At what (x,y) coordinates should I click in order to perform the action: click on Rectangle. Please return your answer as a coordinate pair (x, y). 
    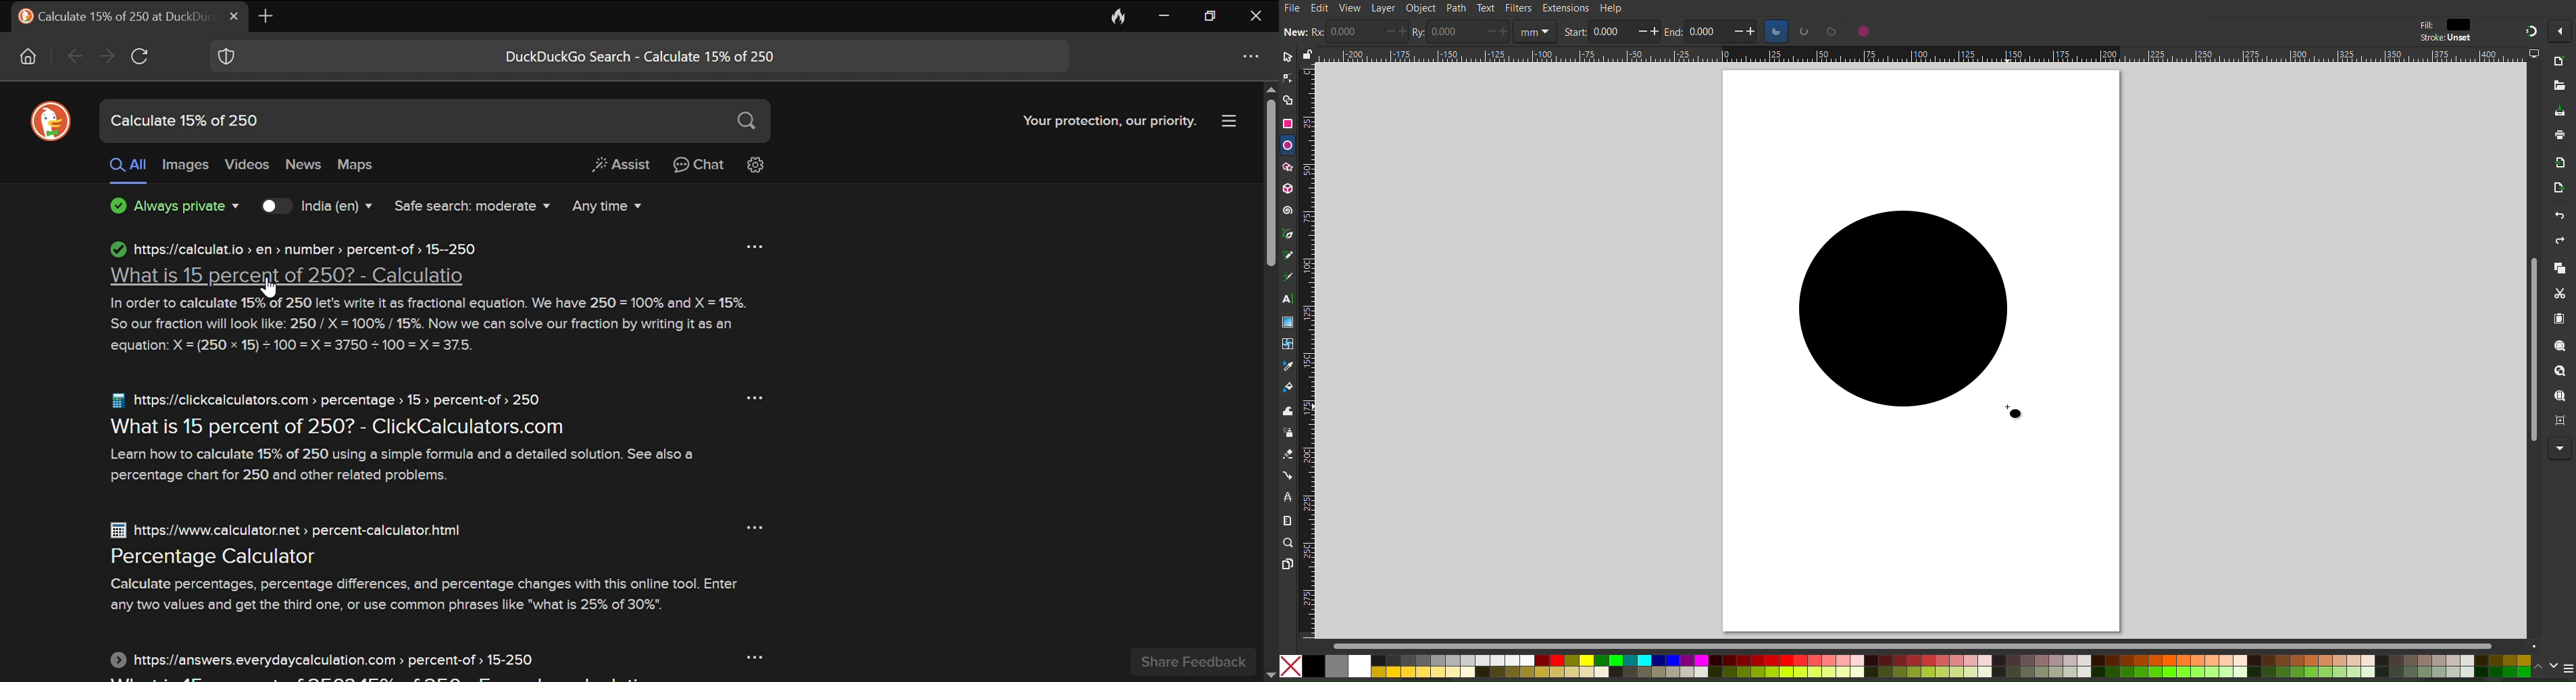
    Looking at the image, I should click on (1288, 124).